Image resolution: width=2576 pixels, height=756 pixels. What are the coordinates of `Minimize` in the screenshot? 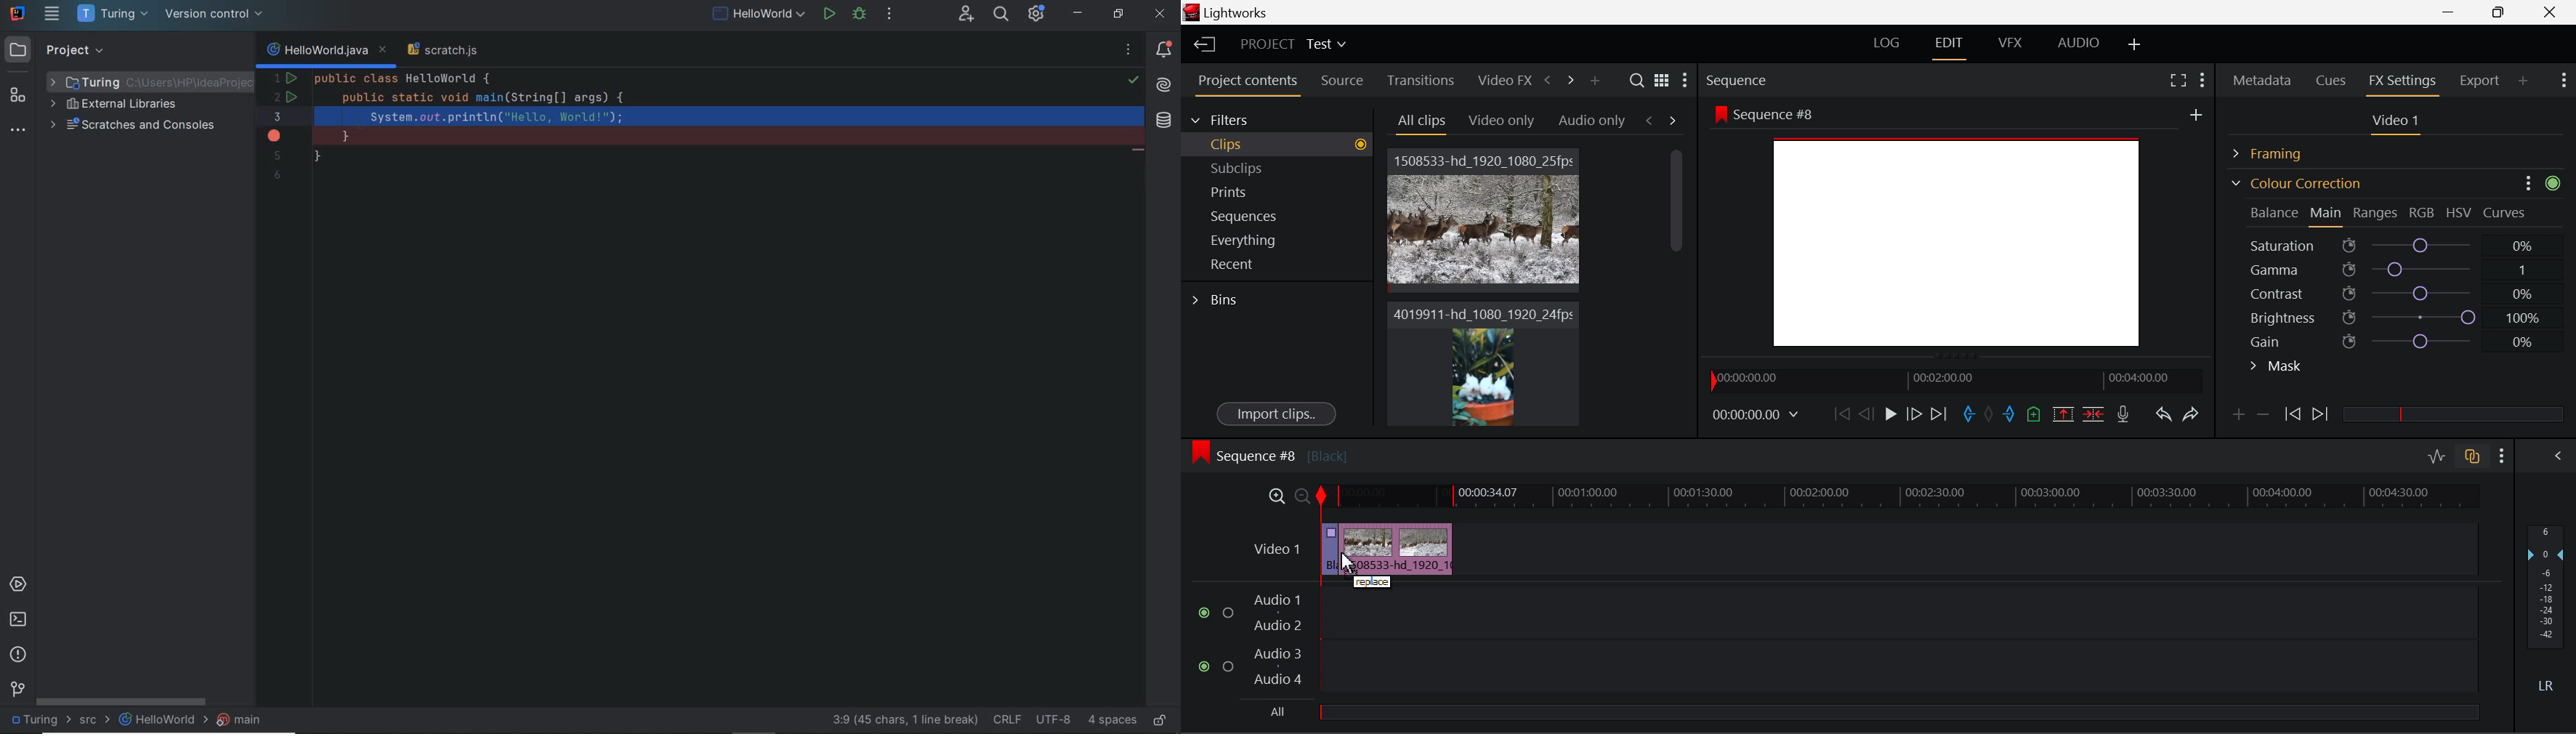 It's located at (2502, 12).